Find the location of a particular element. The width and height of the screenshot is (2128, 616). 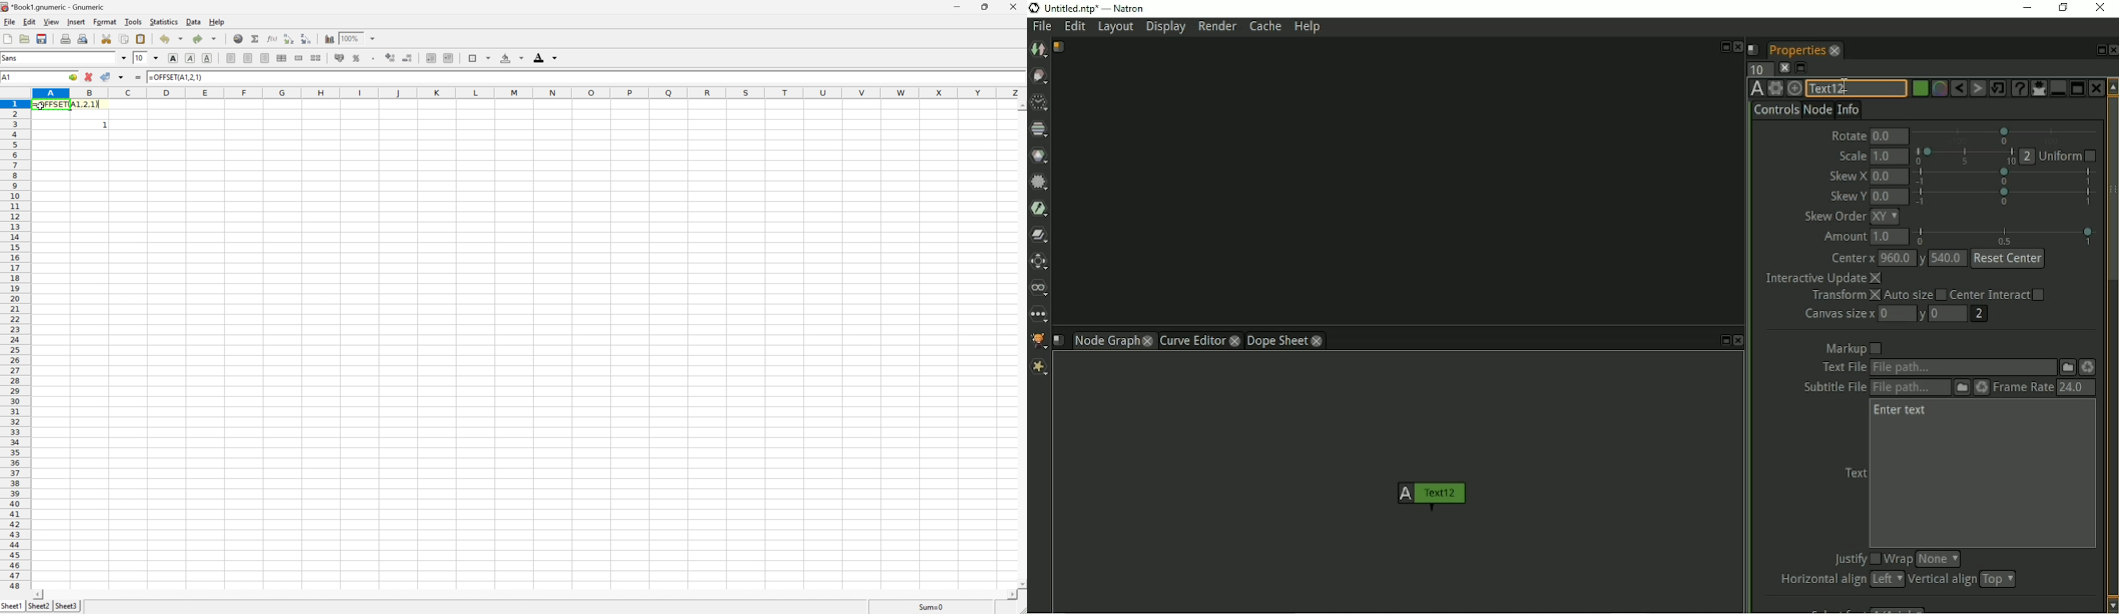

scroll down is located at coordinates (1021, 585).